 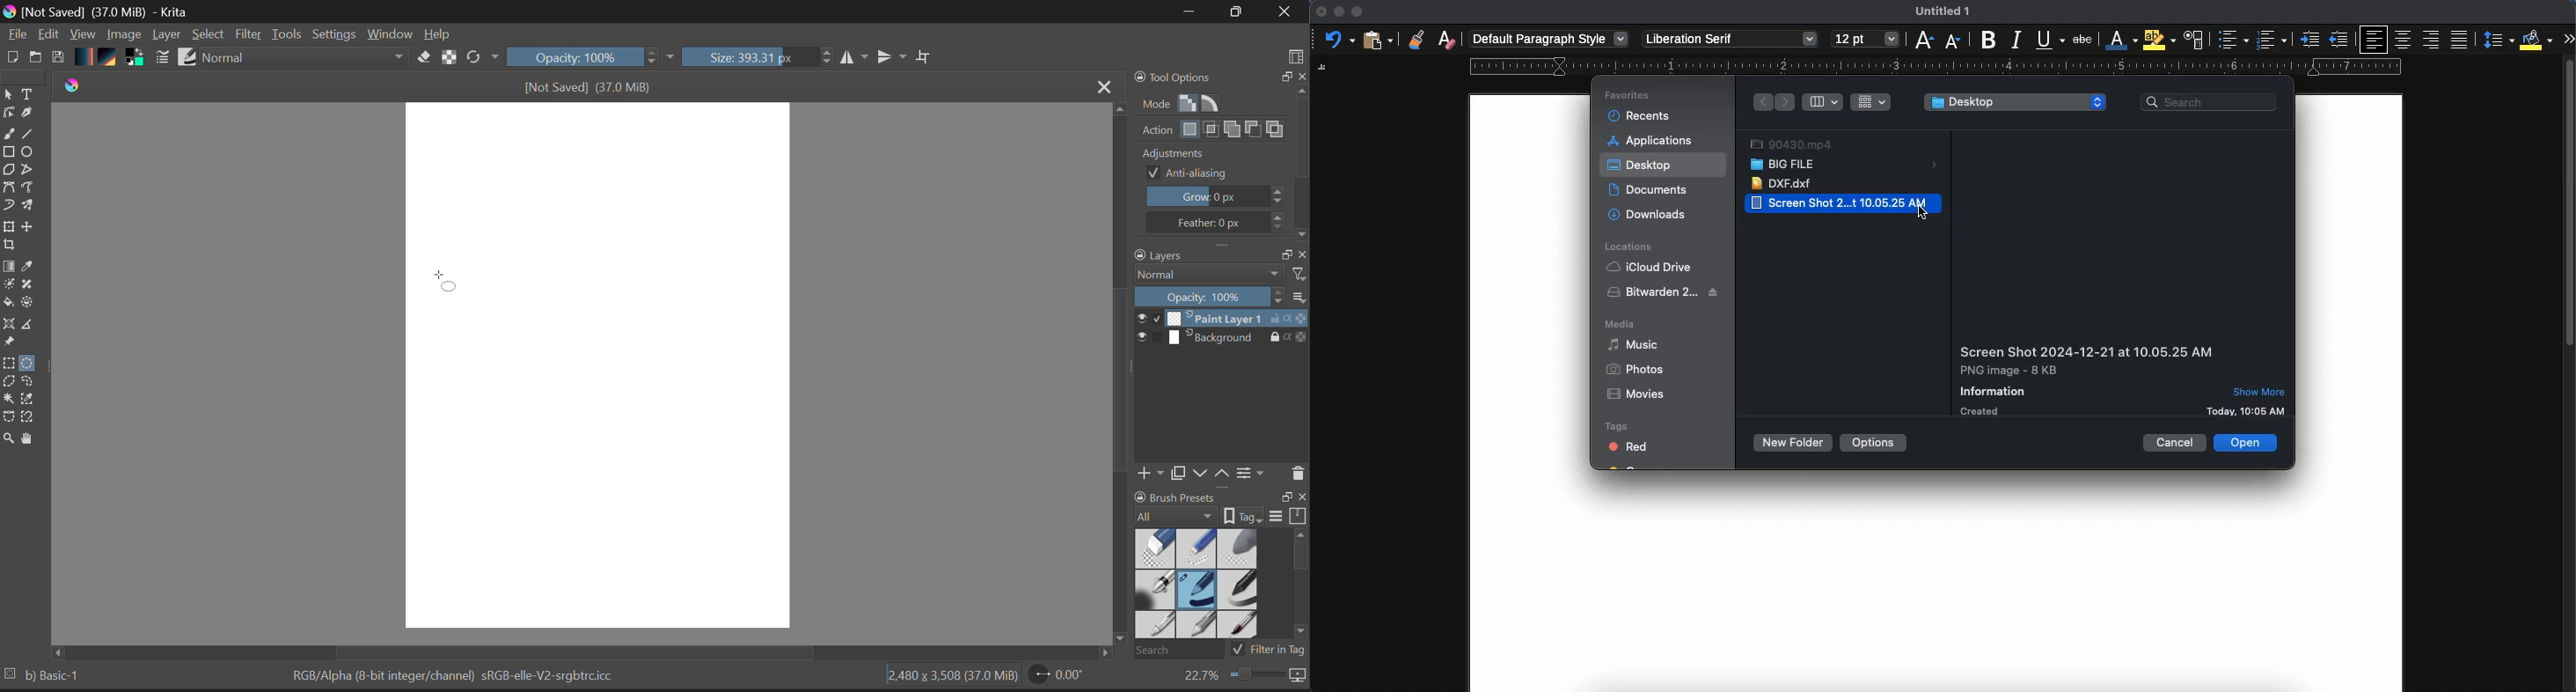 What do you see at coordinates (2405, 39) in the screenshot?
I see `center aligned` at bounding box center [2405, 39].